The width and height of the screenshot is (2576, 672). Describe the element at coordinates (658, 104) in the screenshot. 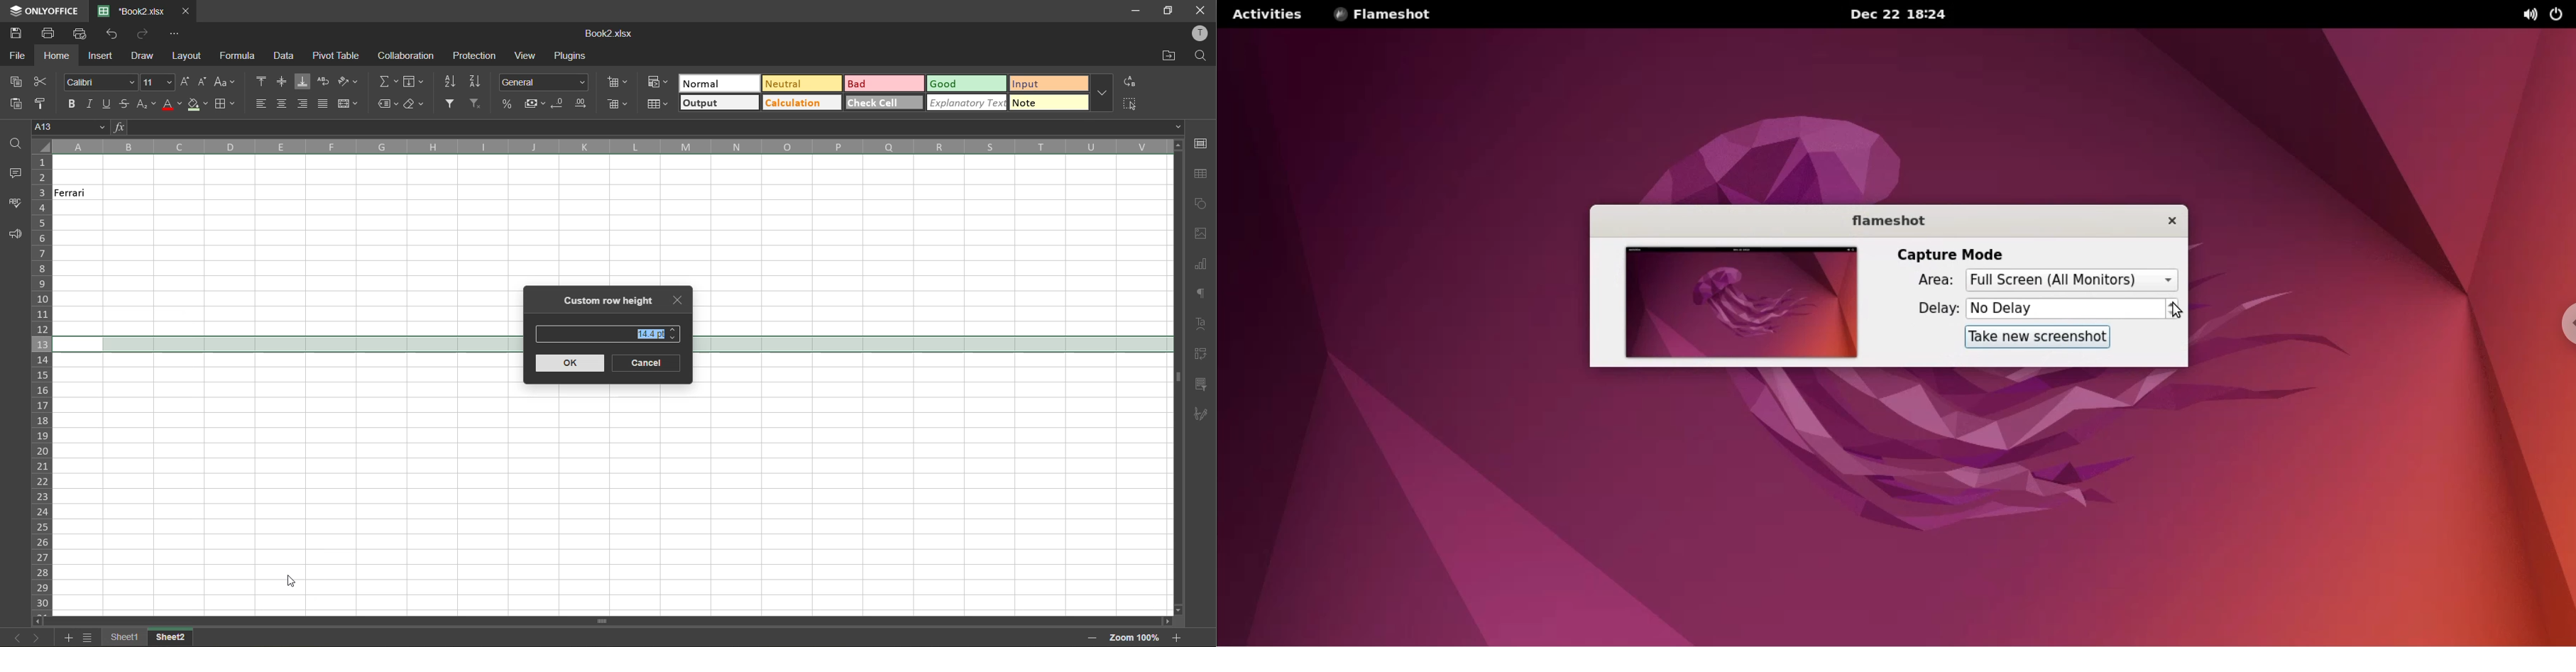

I see `format as table` at that location.